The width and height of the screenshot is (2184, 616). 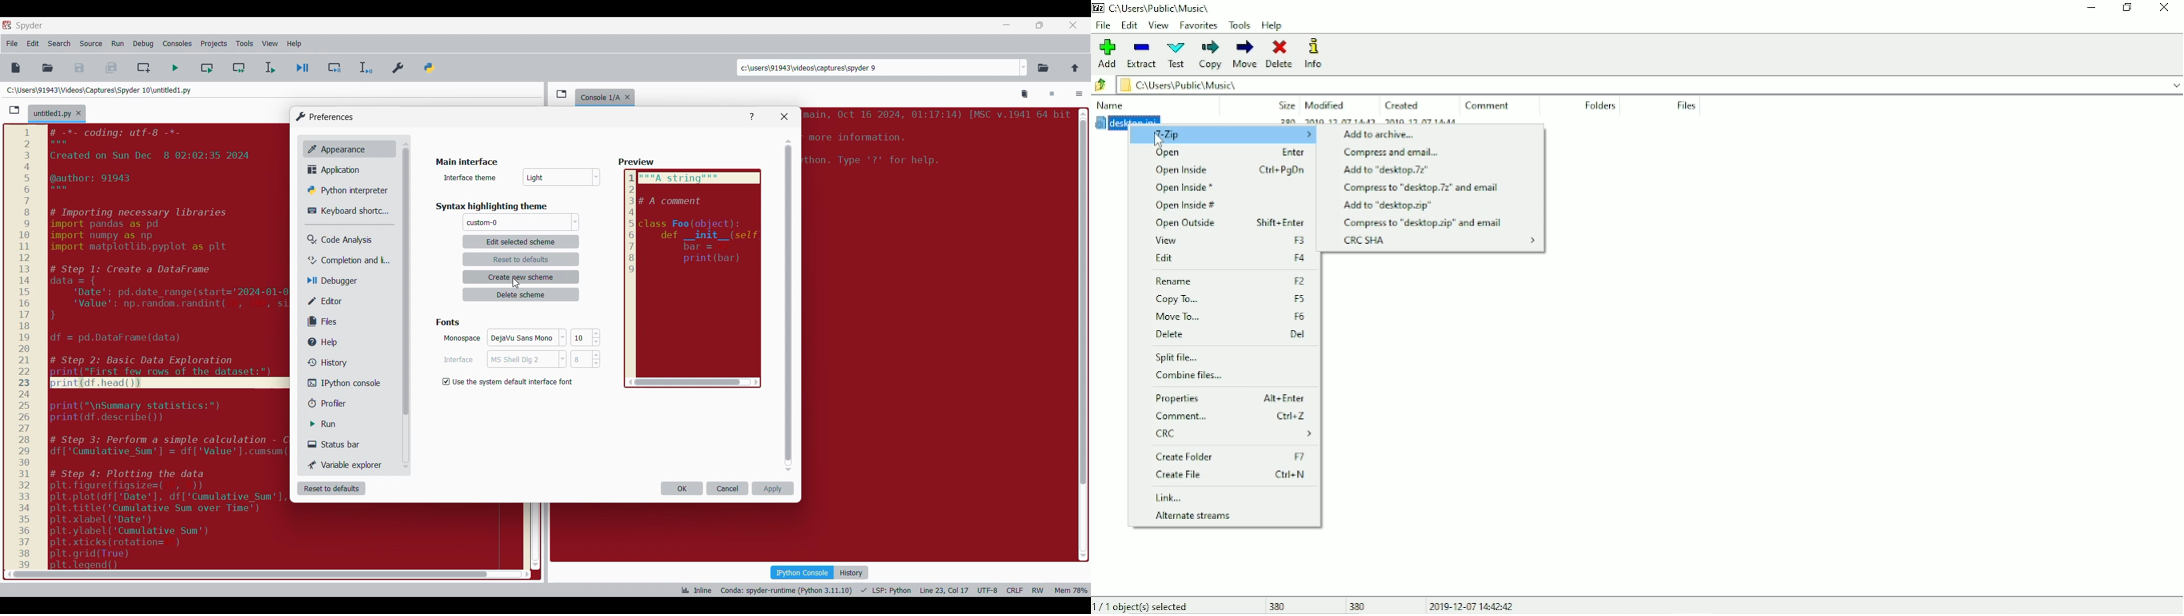 I want to click on Delete, so click(x=1231, y=334).